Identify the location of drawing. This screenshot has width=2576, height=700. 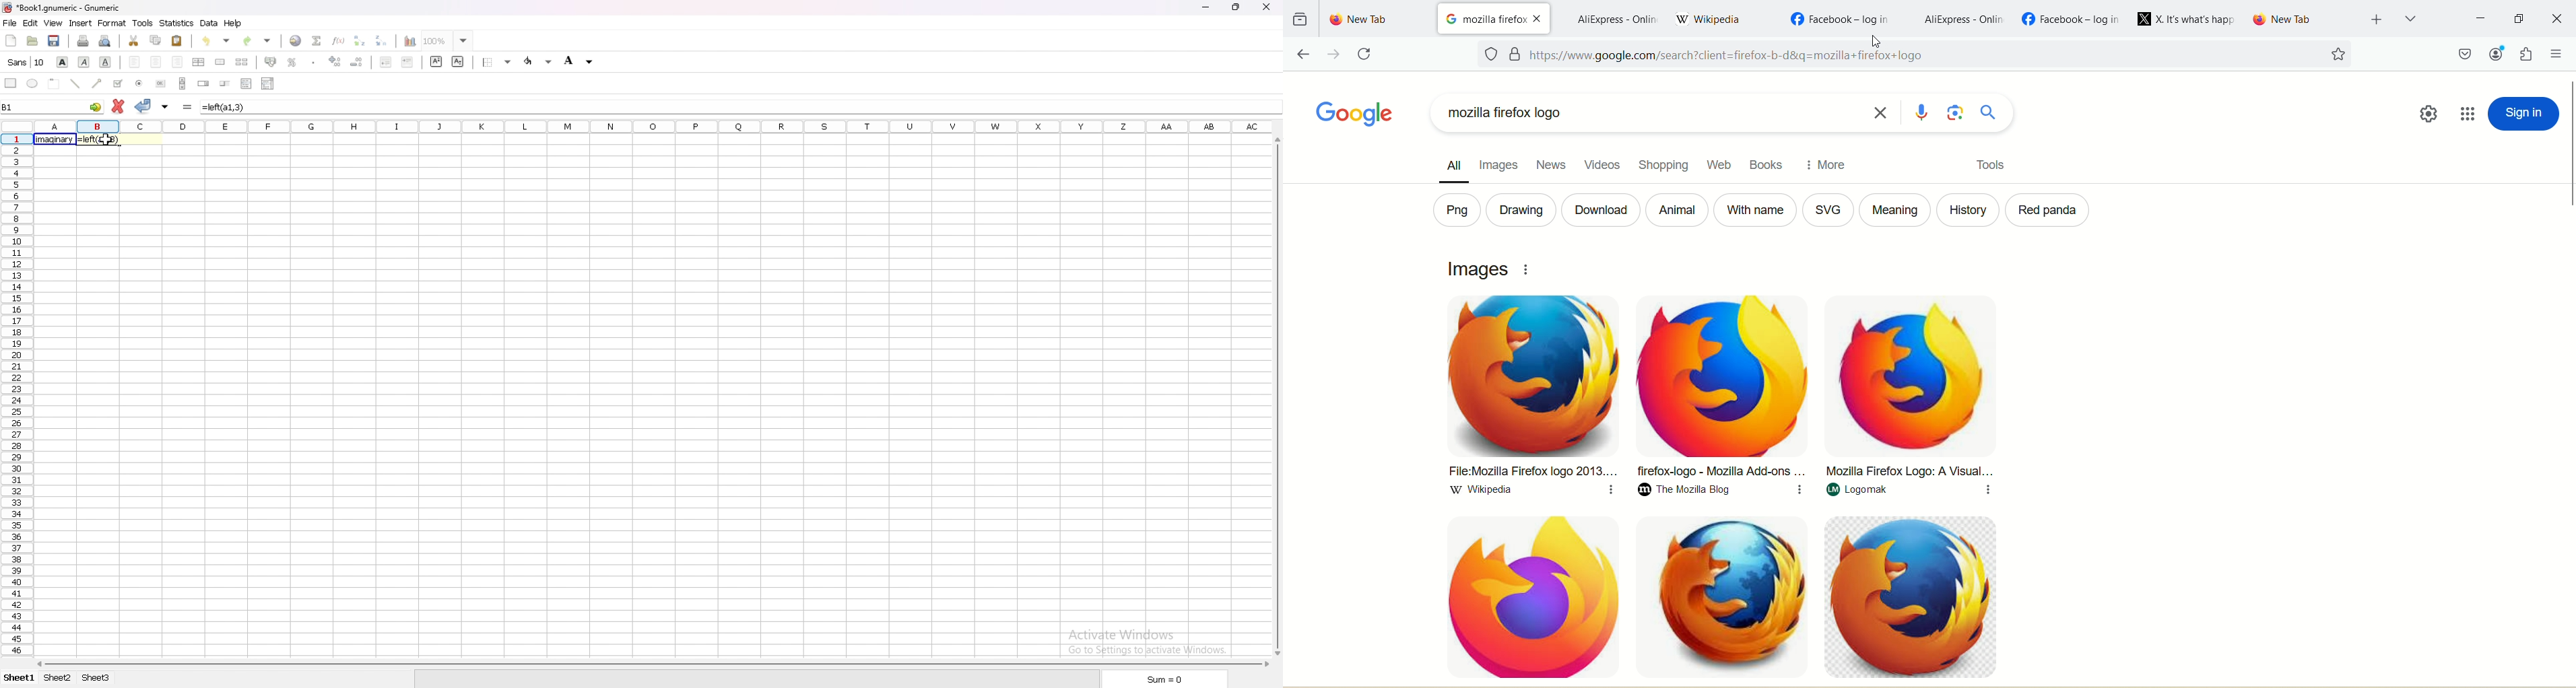
(1519, 211).